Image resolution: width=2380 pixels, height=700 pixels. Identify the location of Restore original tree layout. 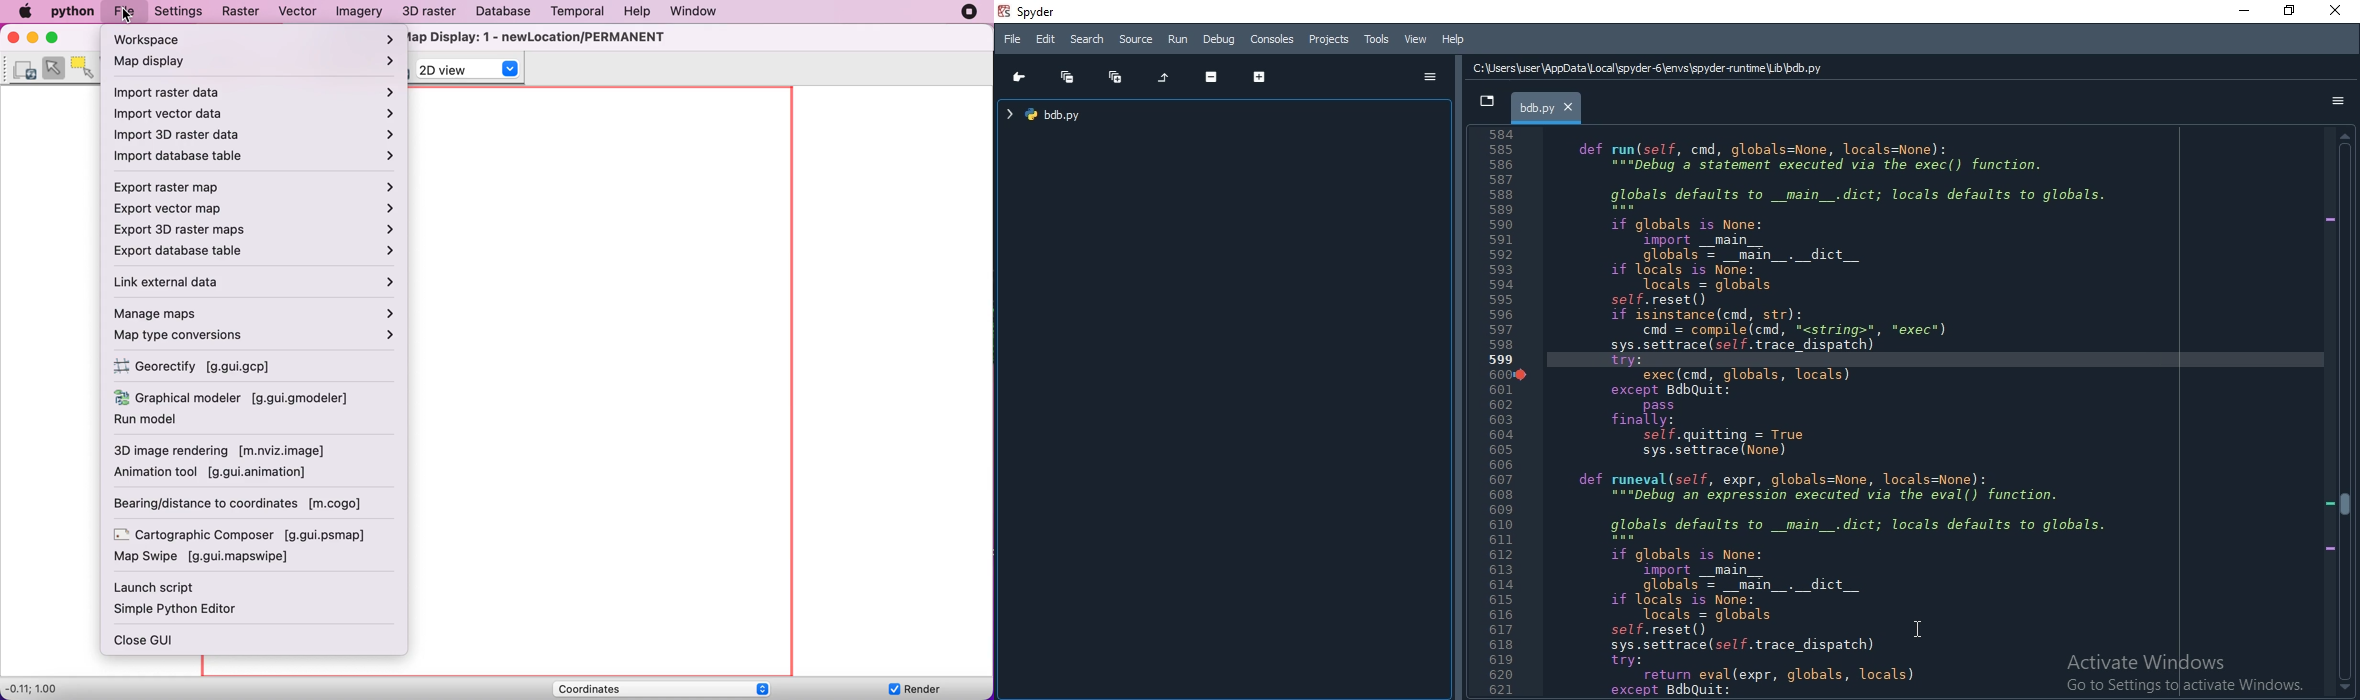
(1164, 78).